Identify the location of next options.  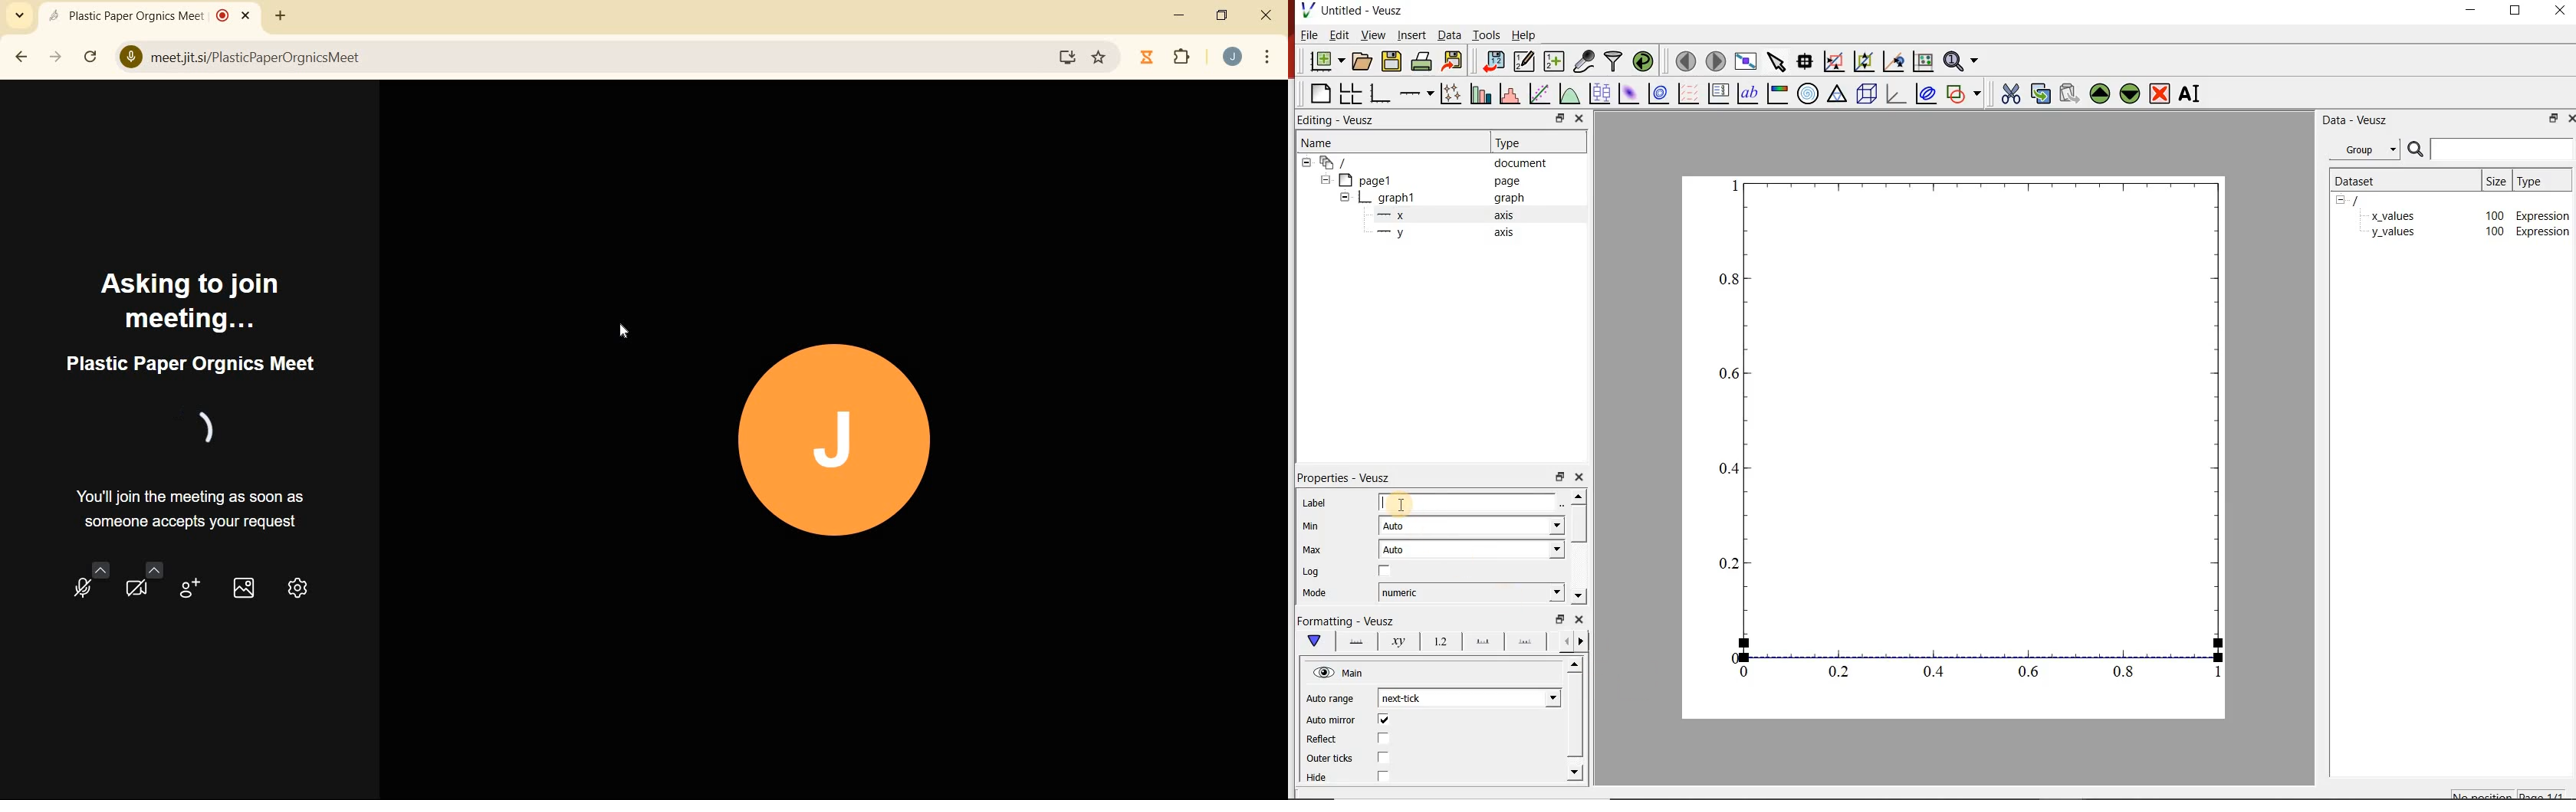
(1565, 641).